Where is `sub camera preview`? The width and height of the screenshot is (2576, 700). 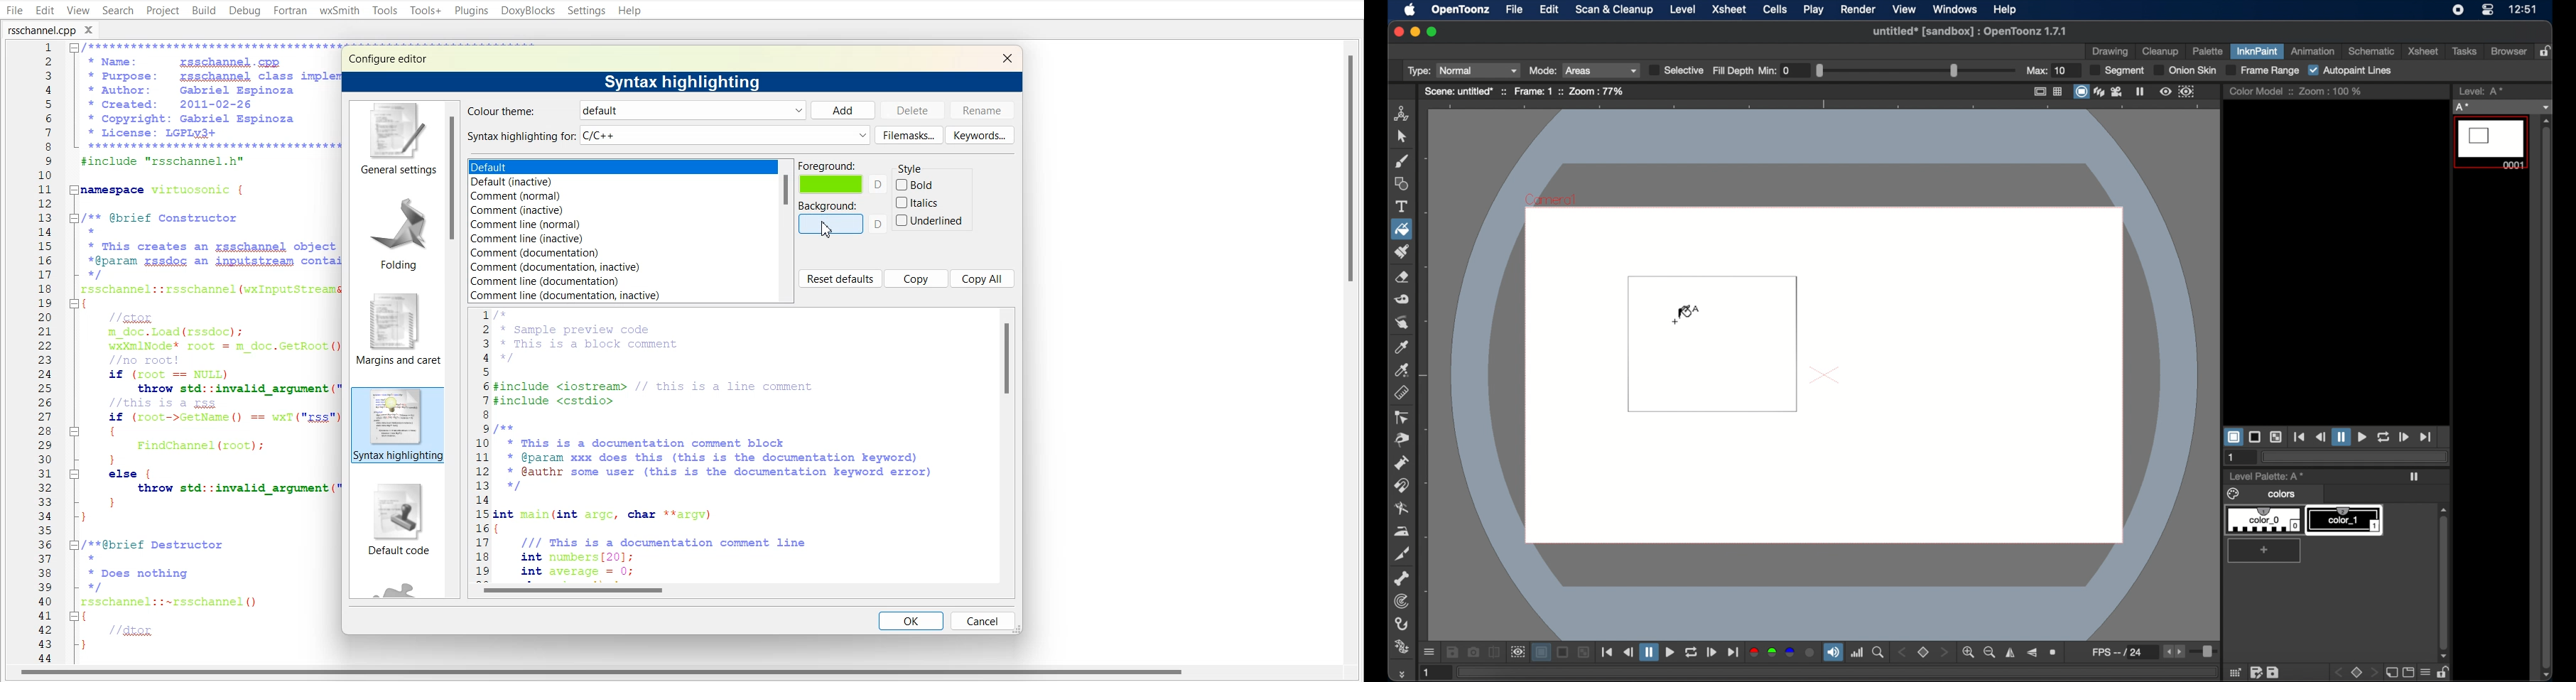 sub camera preview is located at coordinates (2187, 92).